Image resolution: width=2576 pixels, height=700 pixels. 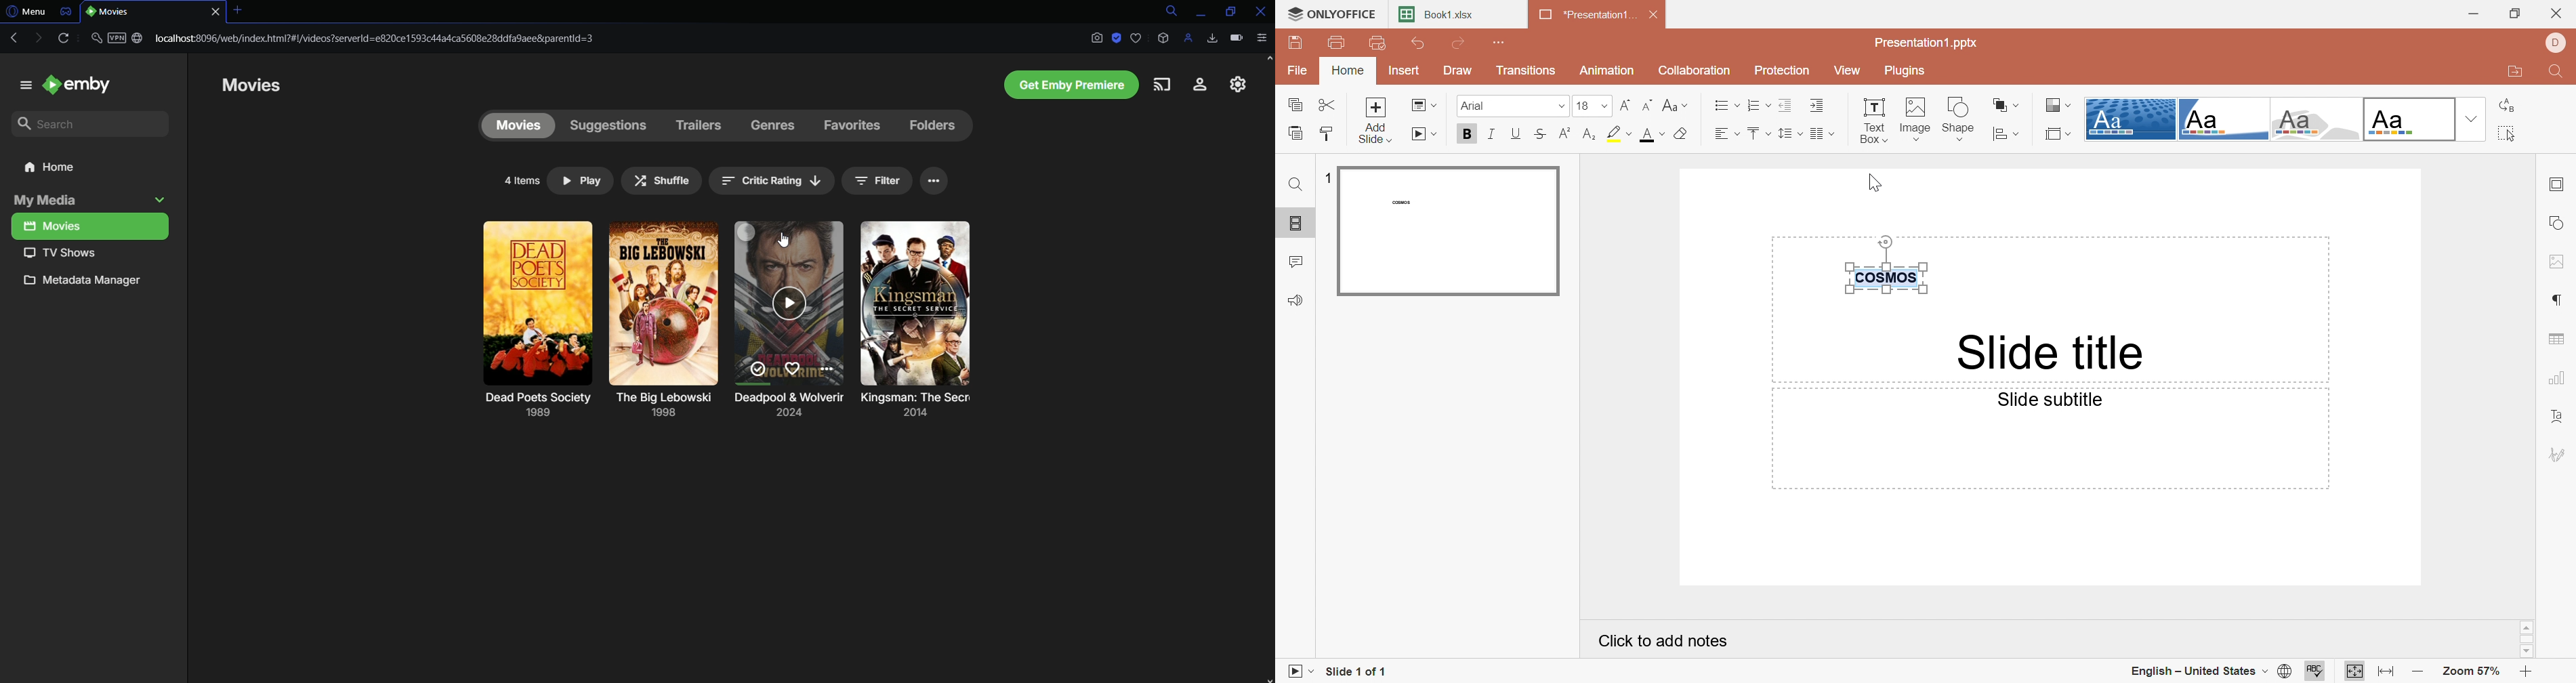 What do you see at coordinates (1884, 265) in the screenshot?
I see `COSMOS` at bounding box center [1884, 265].